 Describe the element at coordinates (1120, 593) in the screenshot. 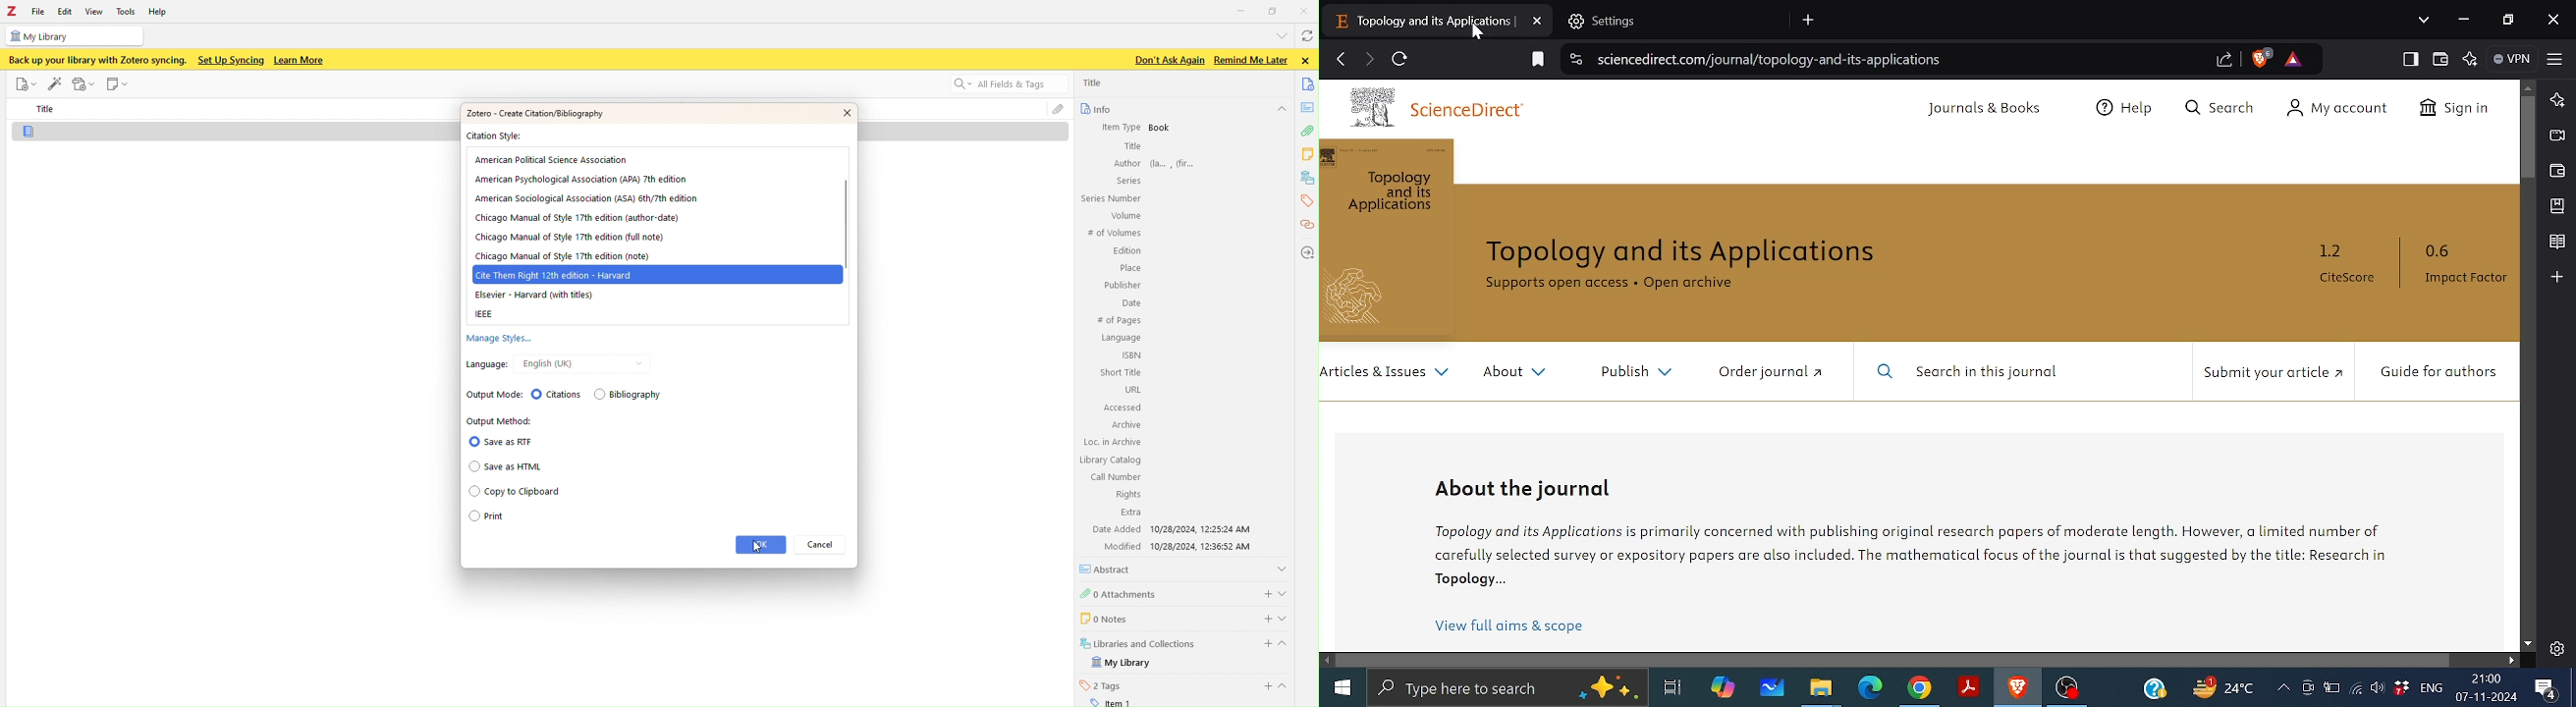

I see `0 Attachments` at that location.